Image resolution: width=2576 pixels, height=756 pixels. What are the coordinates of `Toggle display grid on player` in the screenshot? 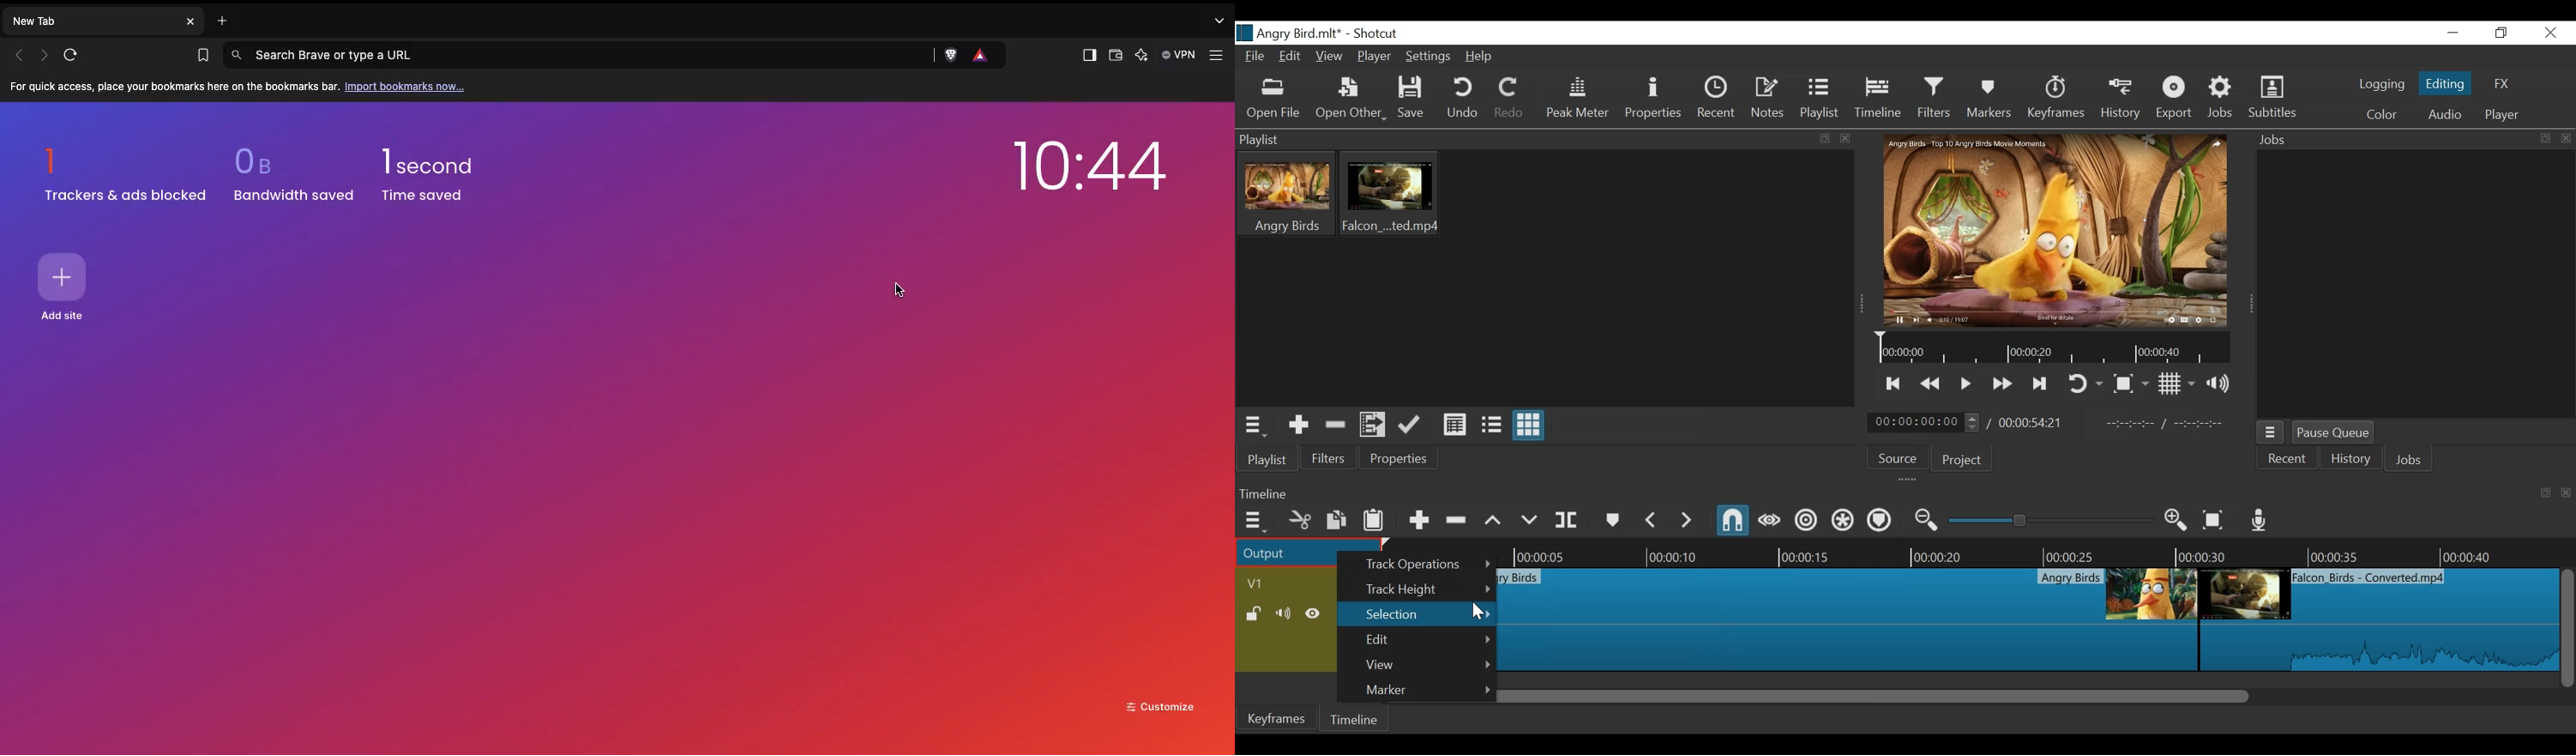 It's located at (2179, 385).